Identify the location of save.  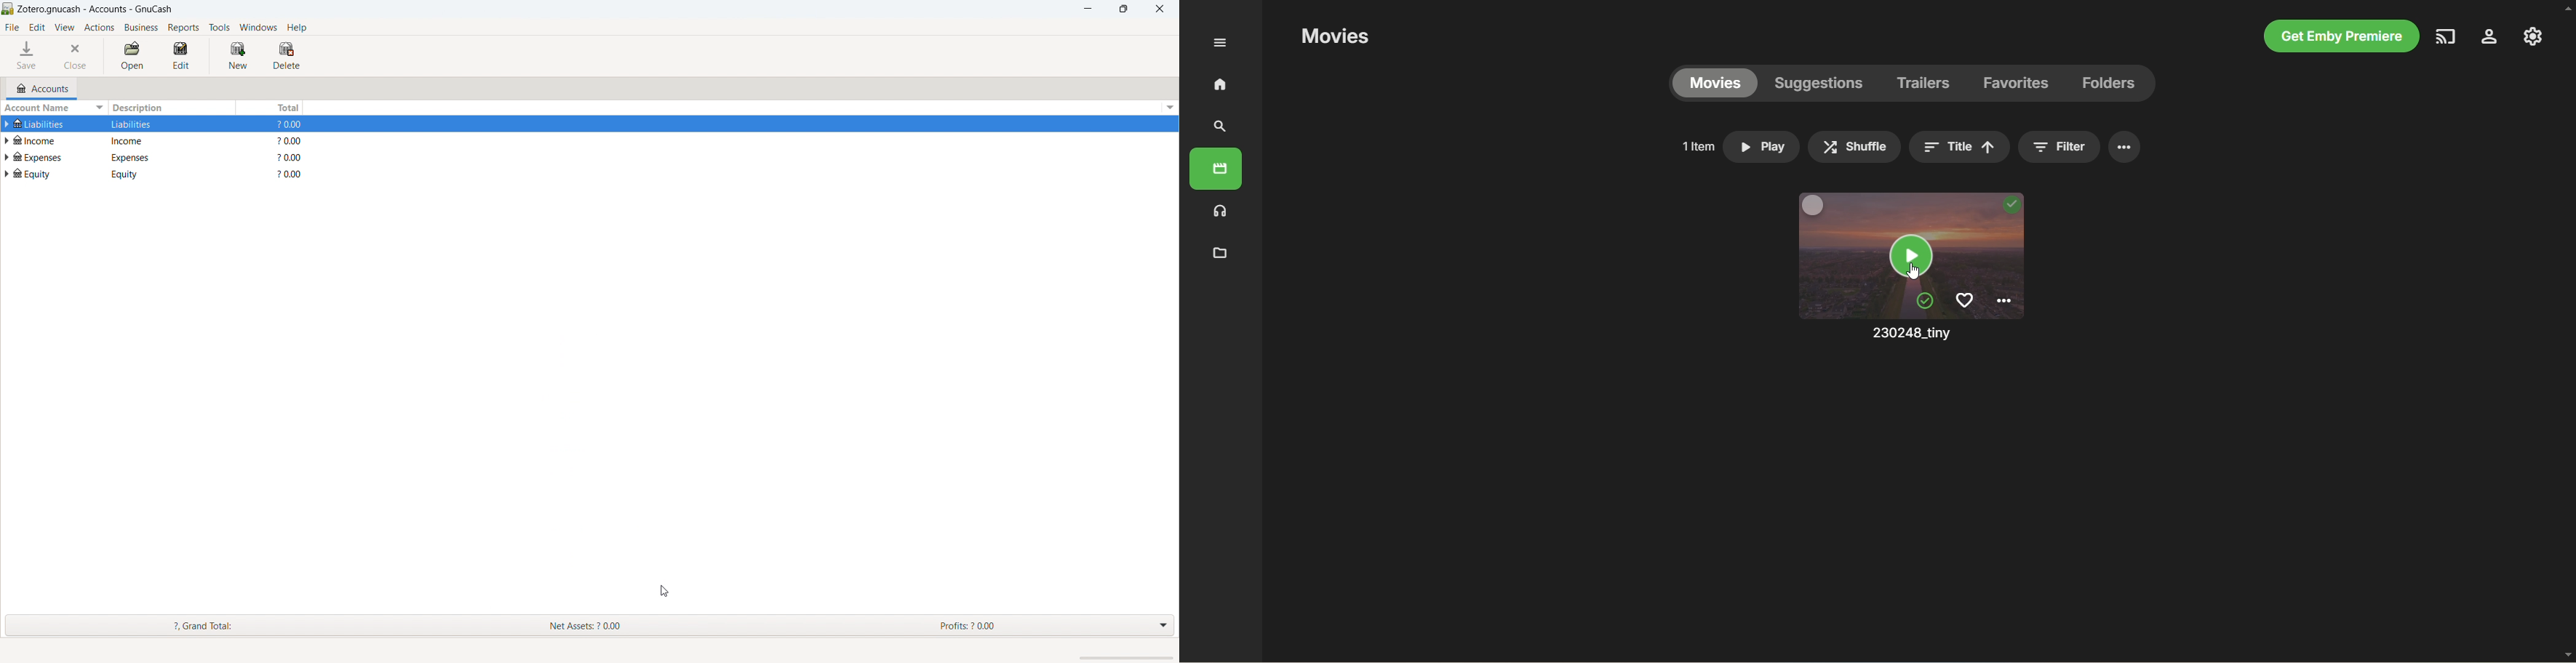
(28, 56).